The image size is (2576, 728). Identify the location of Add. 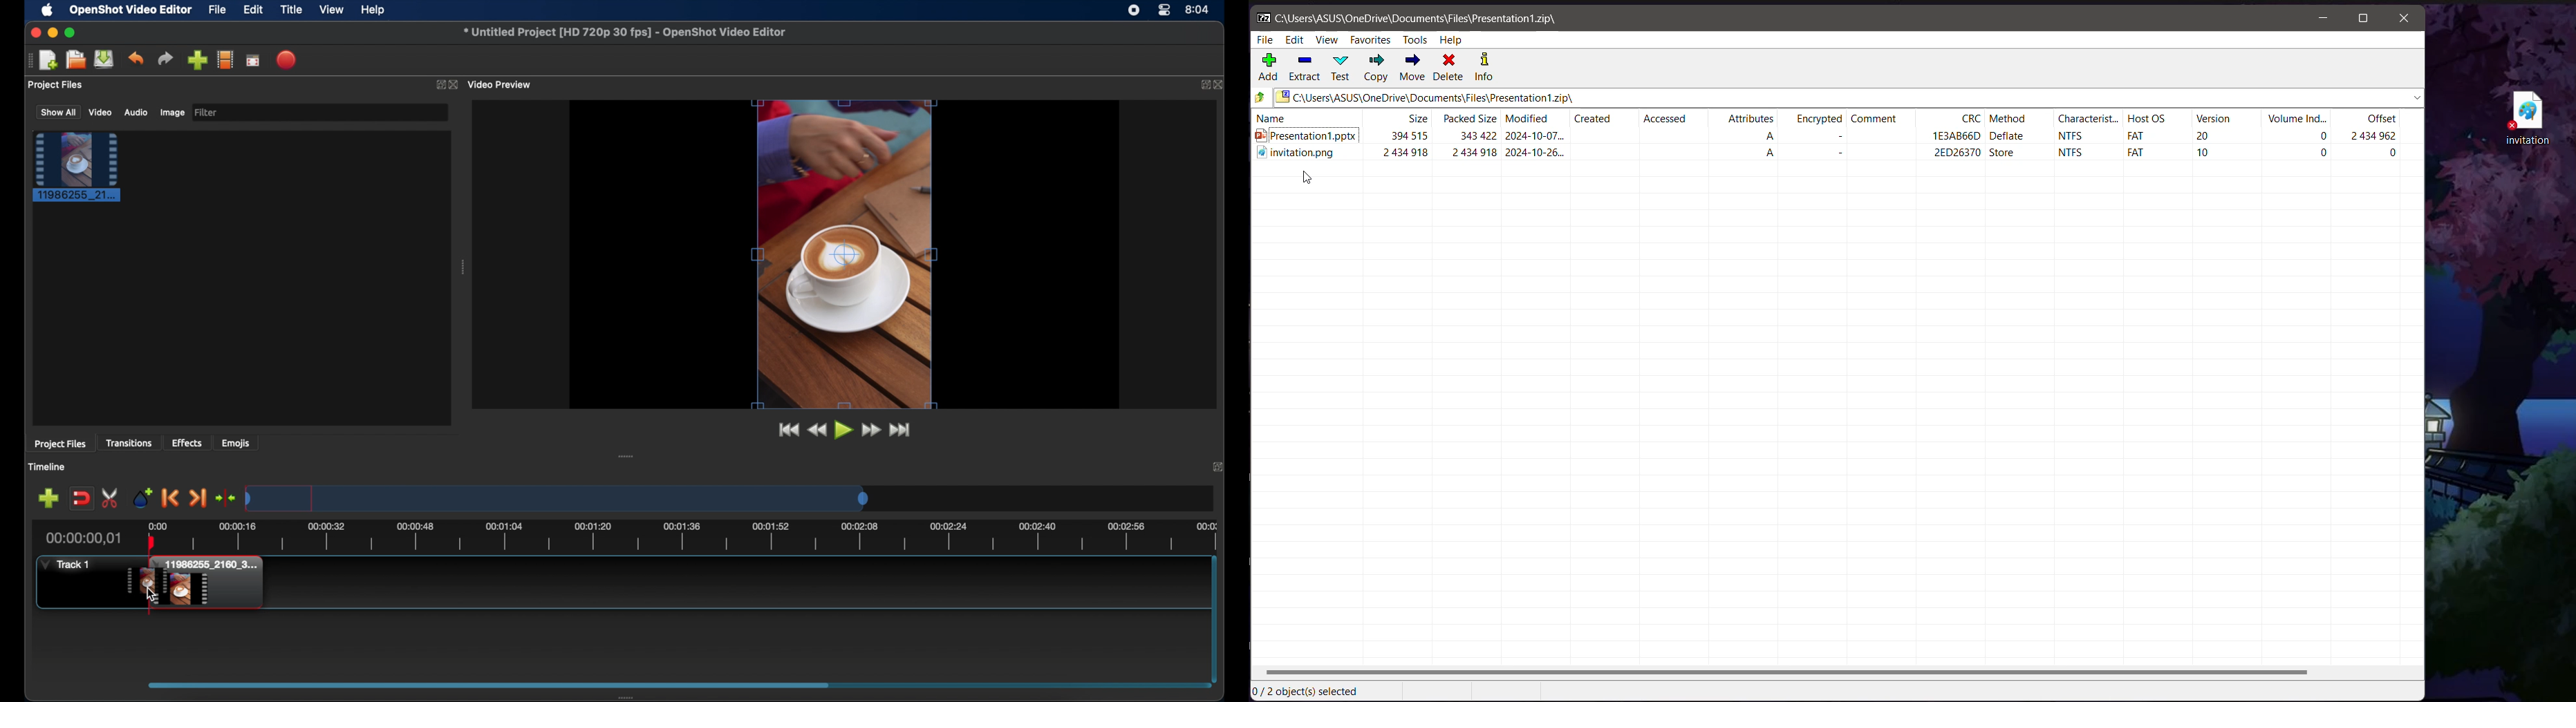
(1269, 68).